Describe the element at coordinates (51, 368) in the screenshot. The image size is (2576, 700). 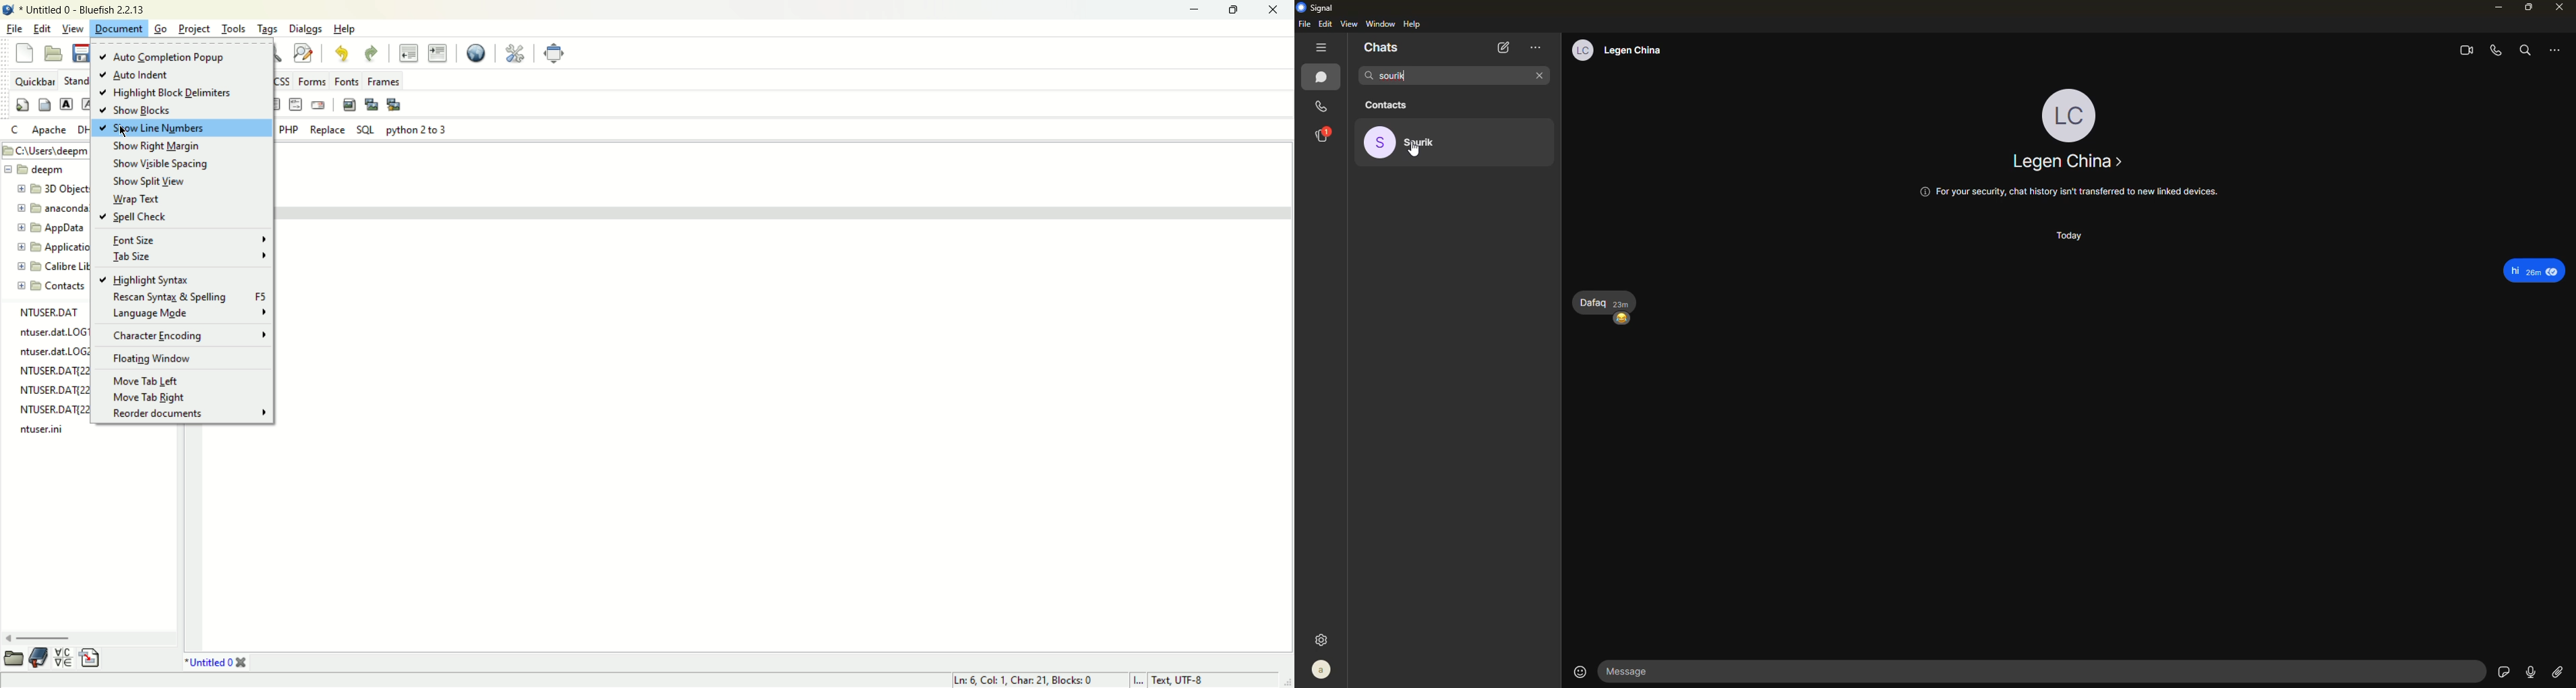
I see `NTUSER.DAT{2:` at that location.